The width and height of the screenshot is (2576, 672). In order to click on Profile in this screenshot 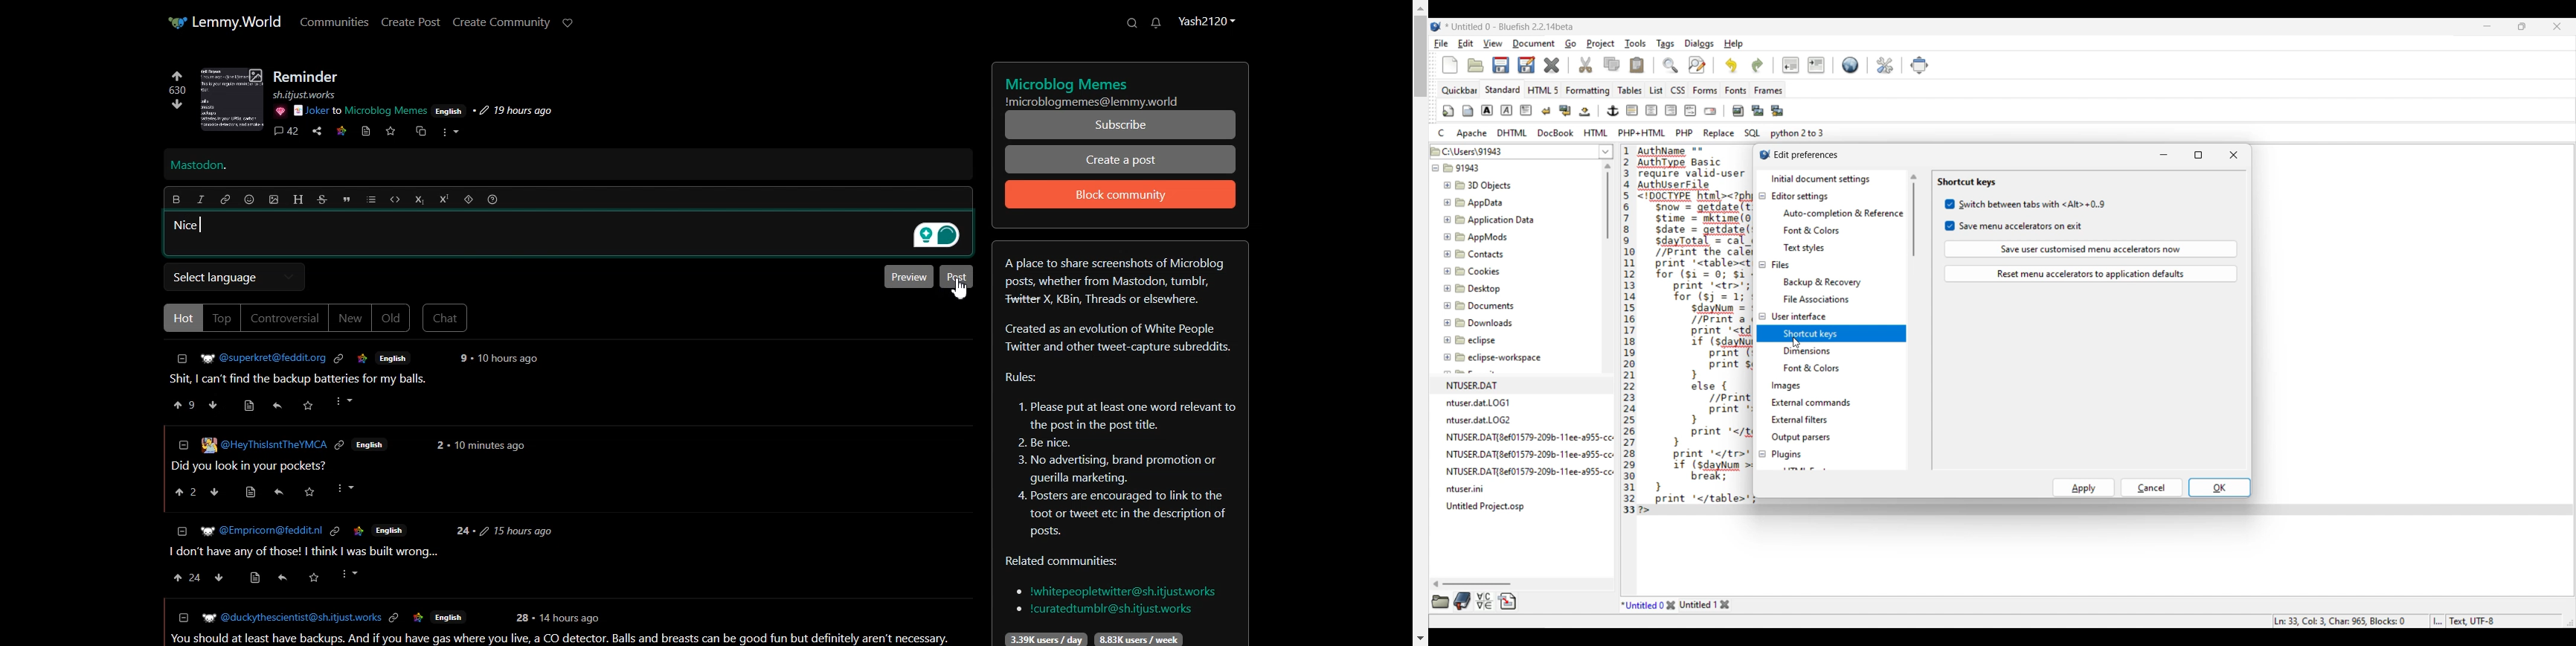, I will do `click(1206, 20)`.